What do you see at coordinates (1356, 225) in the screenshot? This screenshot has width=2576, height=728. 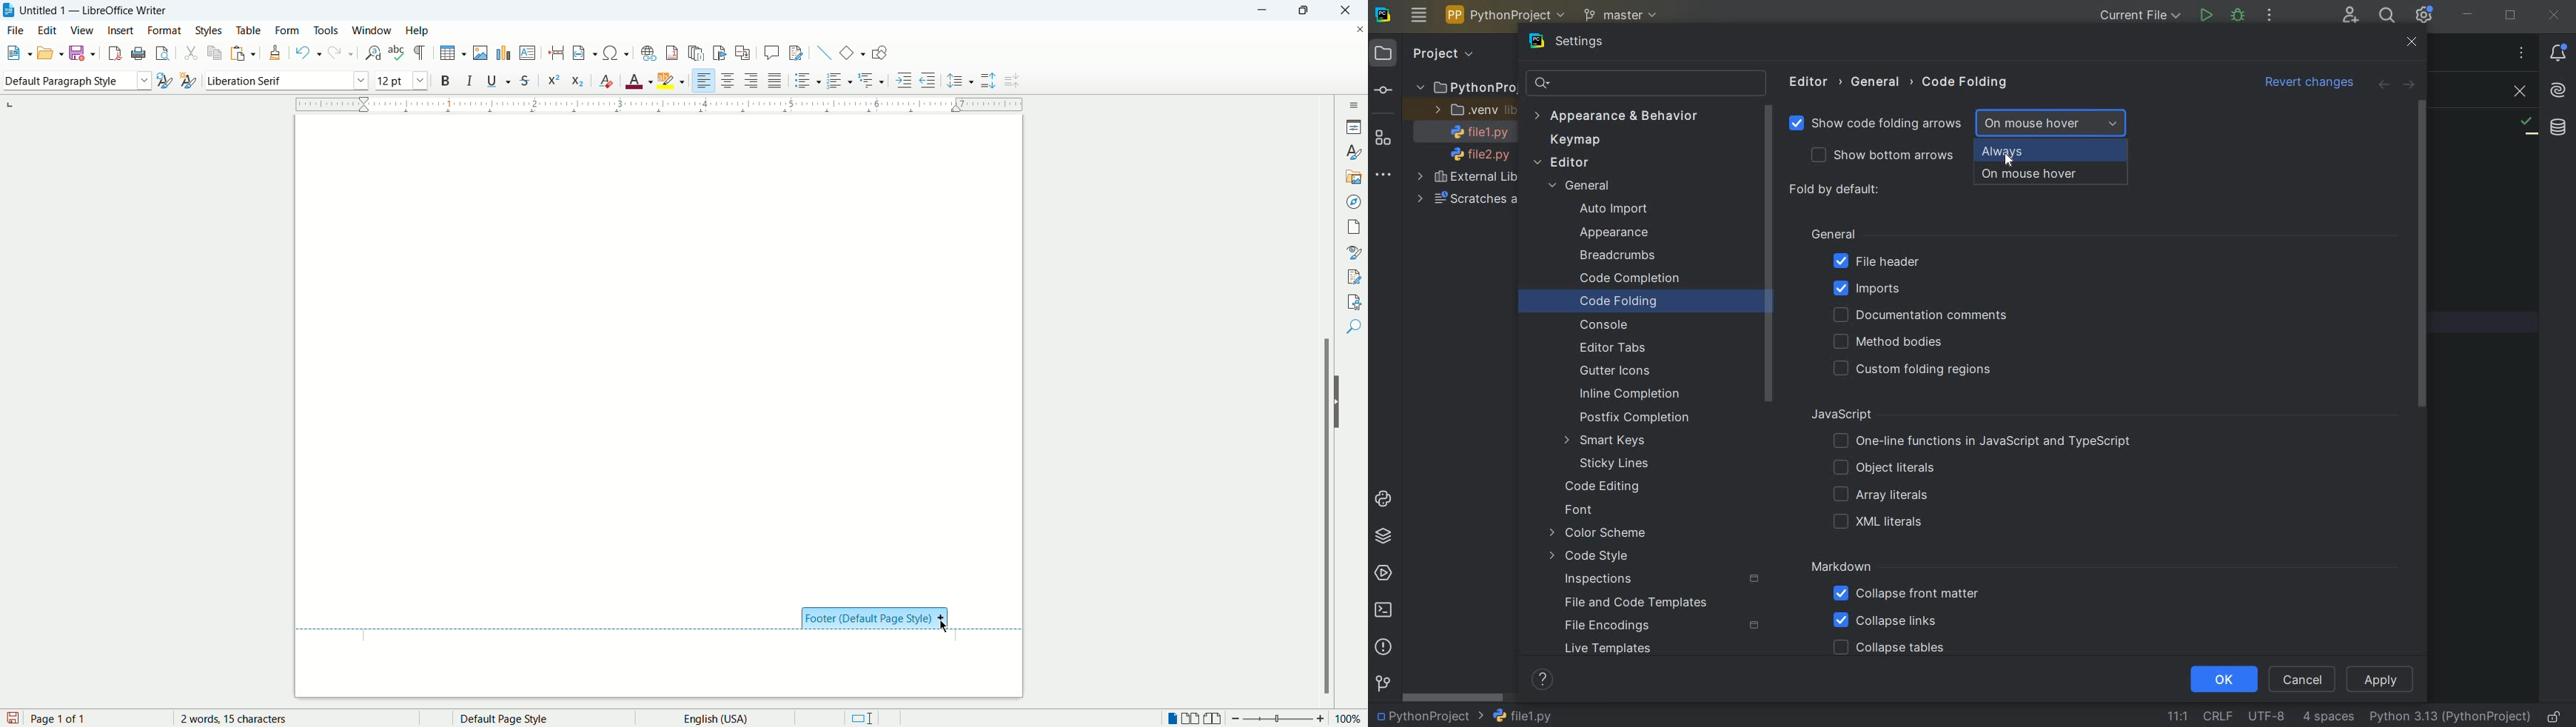 I see `page` at bounding box center [1356, 225].